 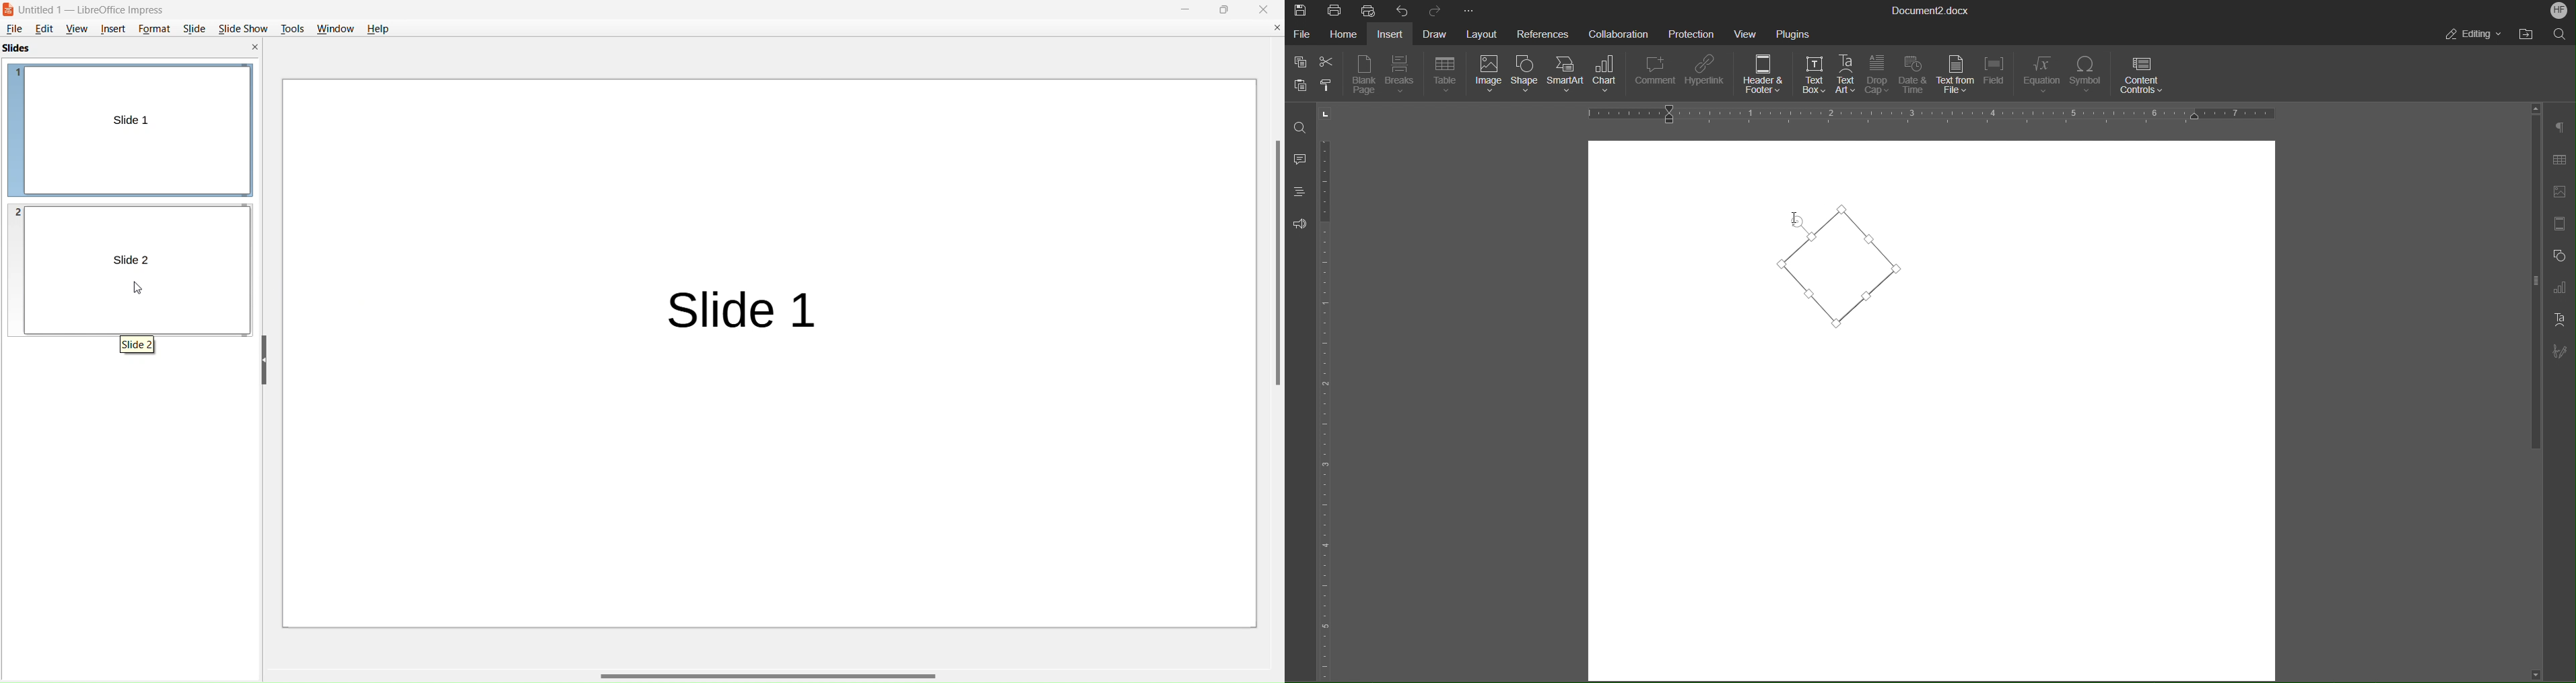 I want to click on Search, so click(x=2560, y=34).